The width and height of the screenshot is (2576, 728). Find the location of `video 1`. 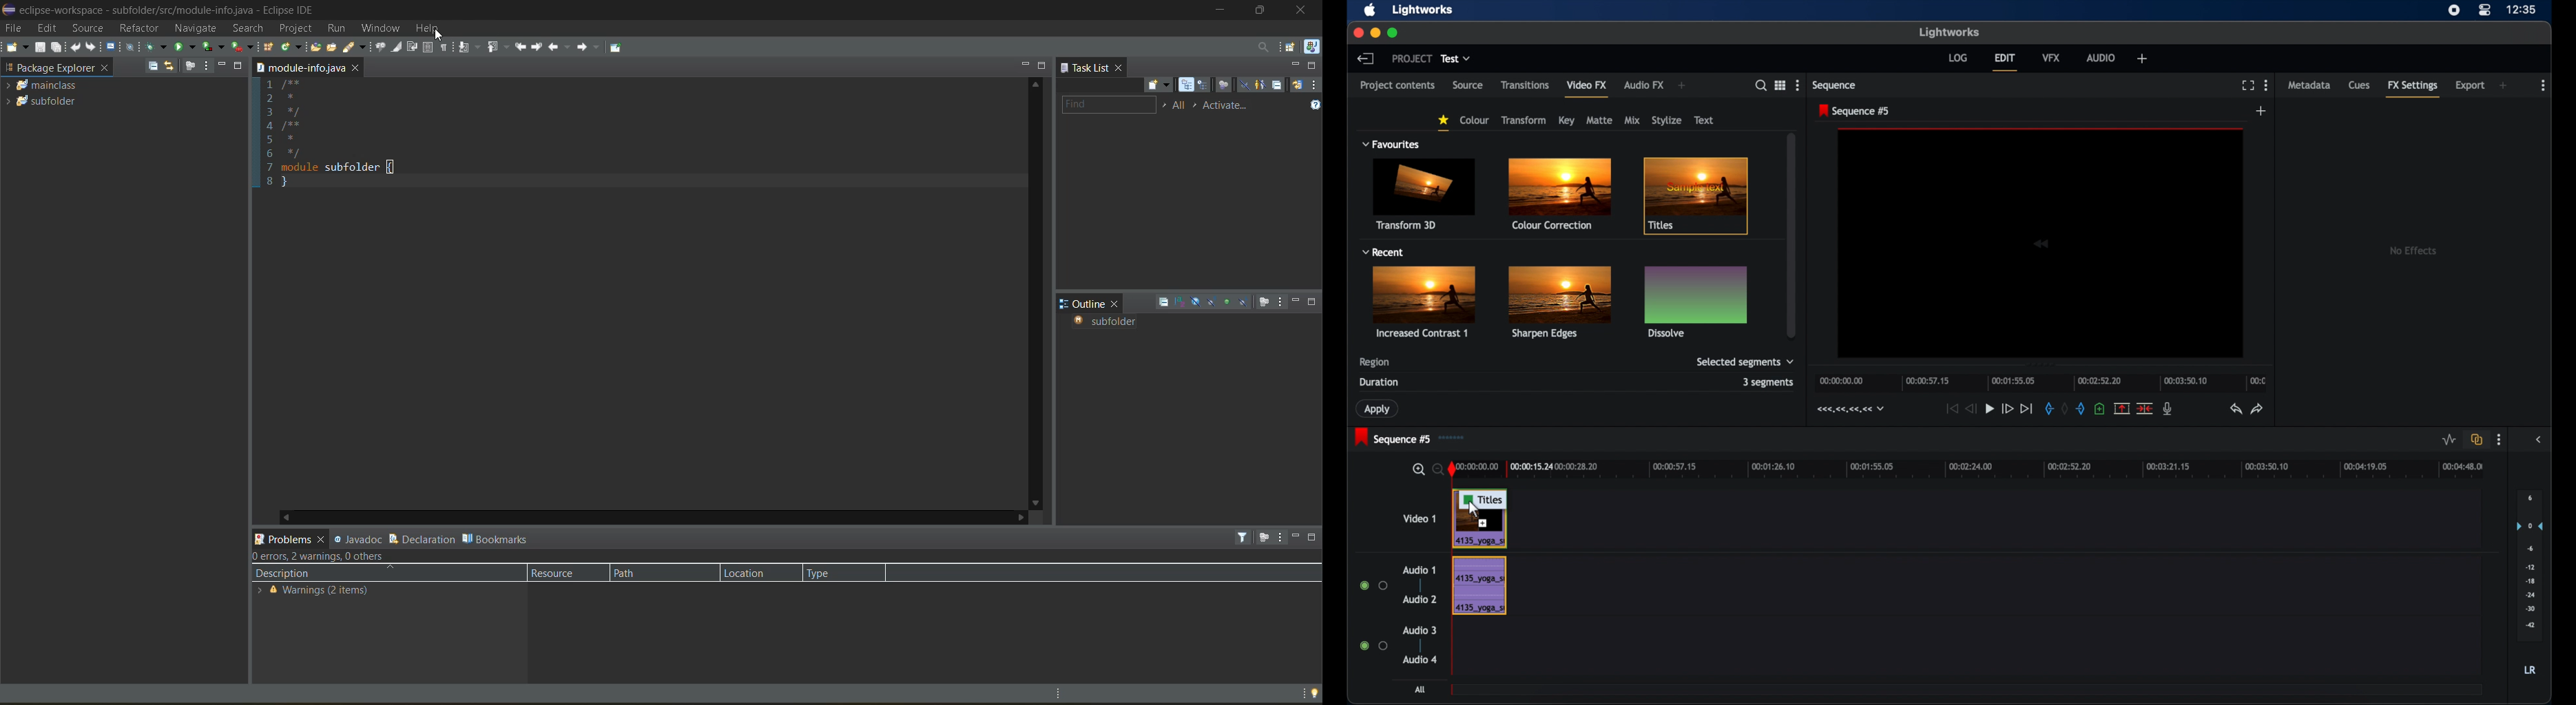

video 1 is located at coordinates (1420, 518).